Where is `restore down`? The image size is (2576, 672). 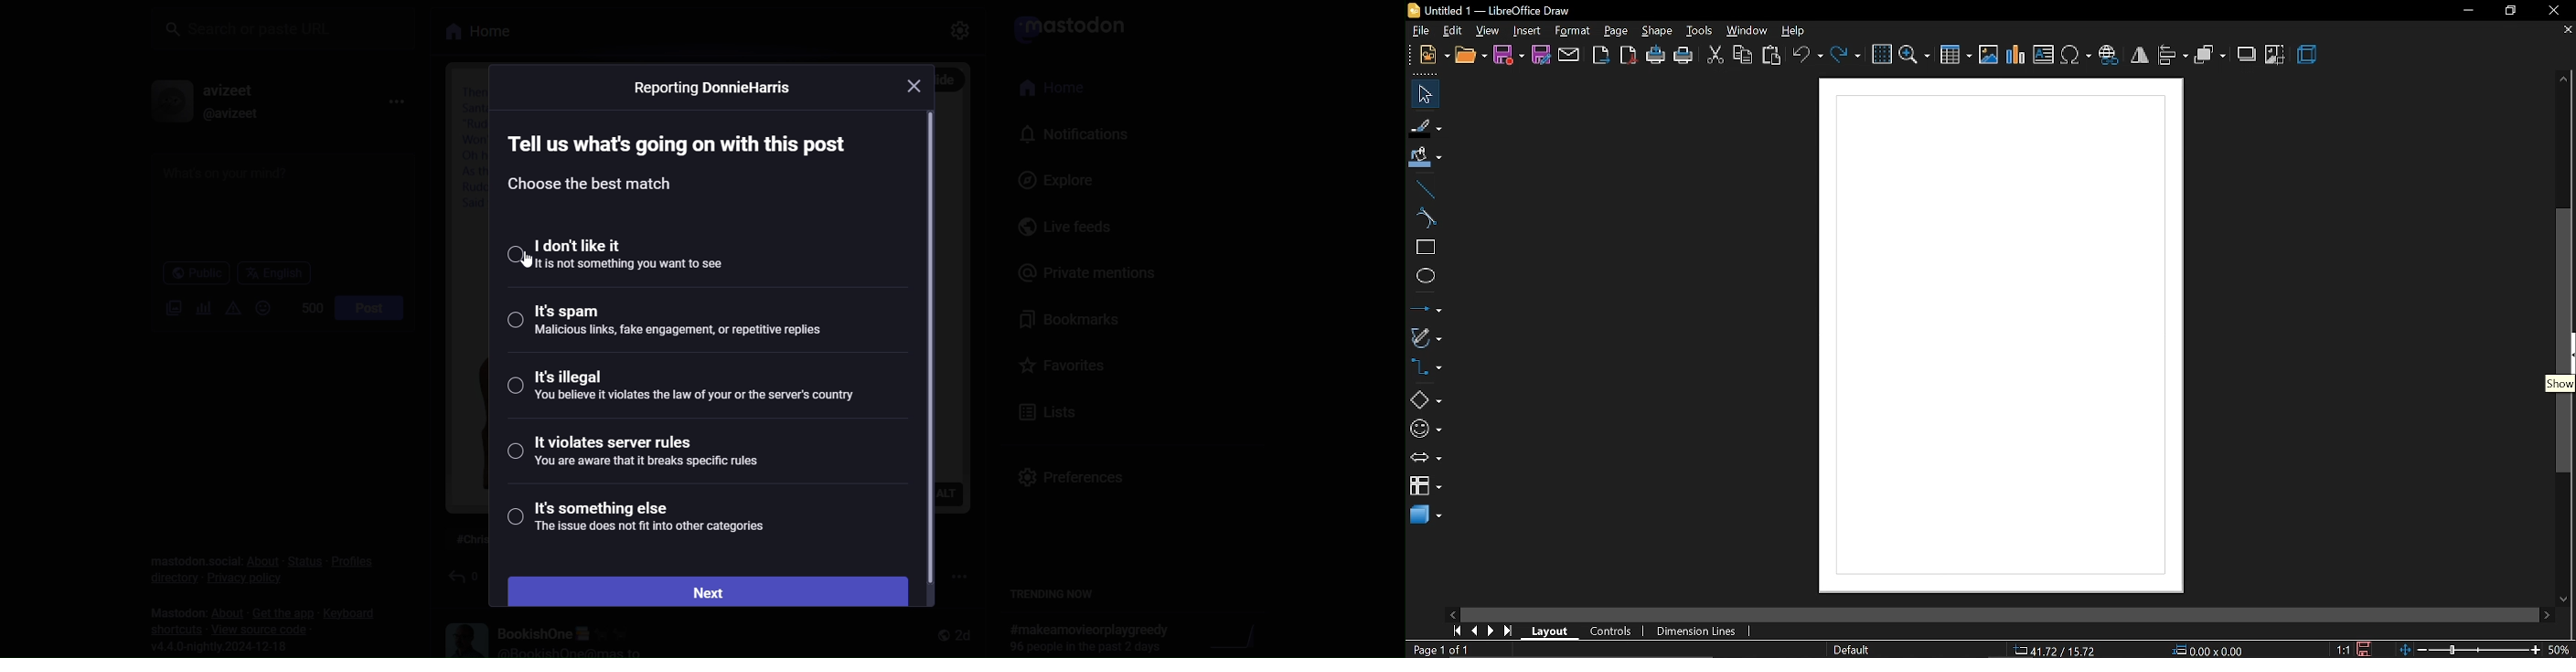
restore down is located at coordinates (2511, 13).